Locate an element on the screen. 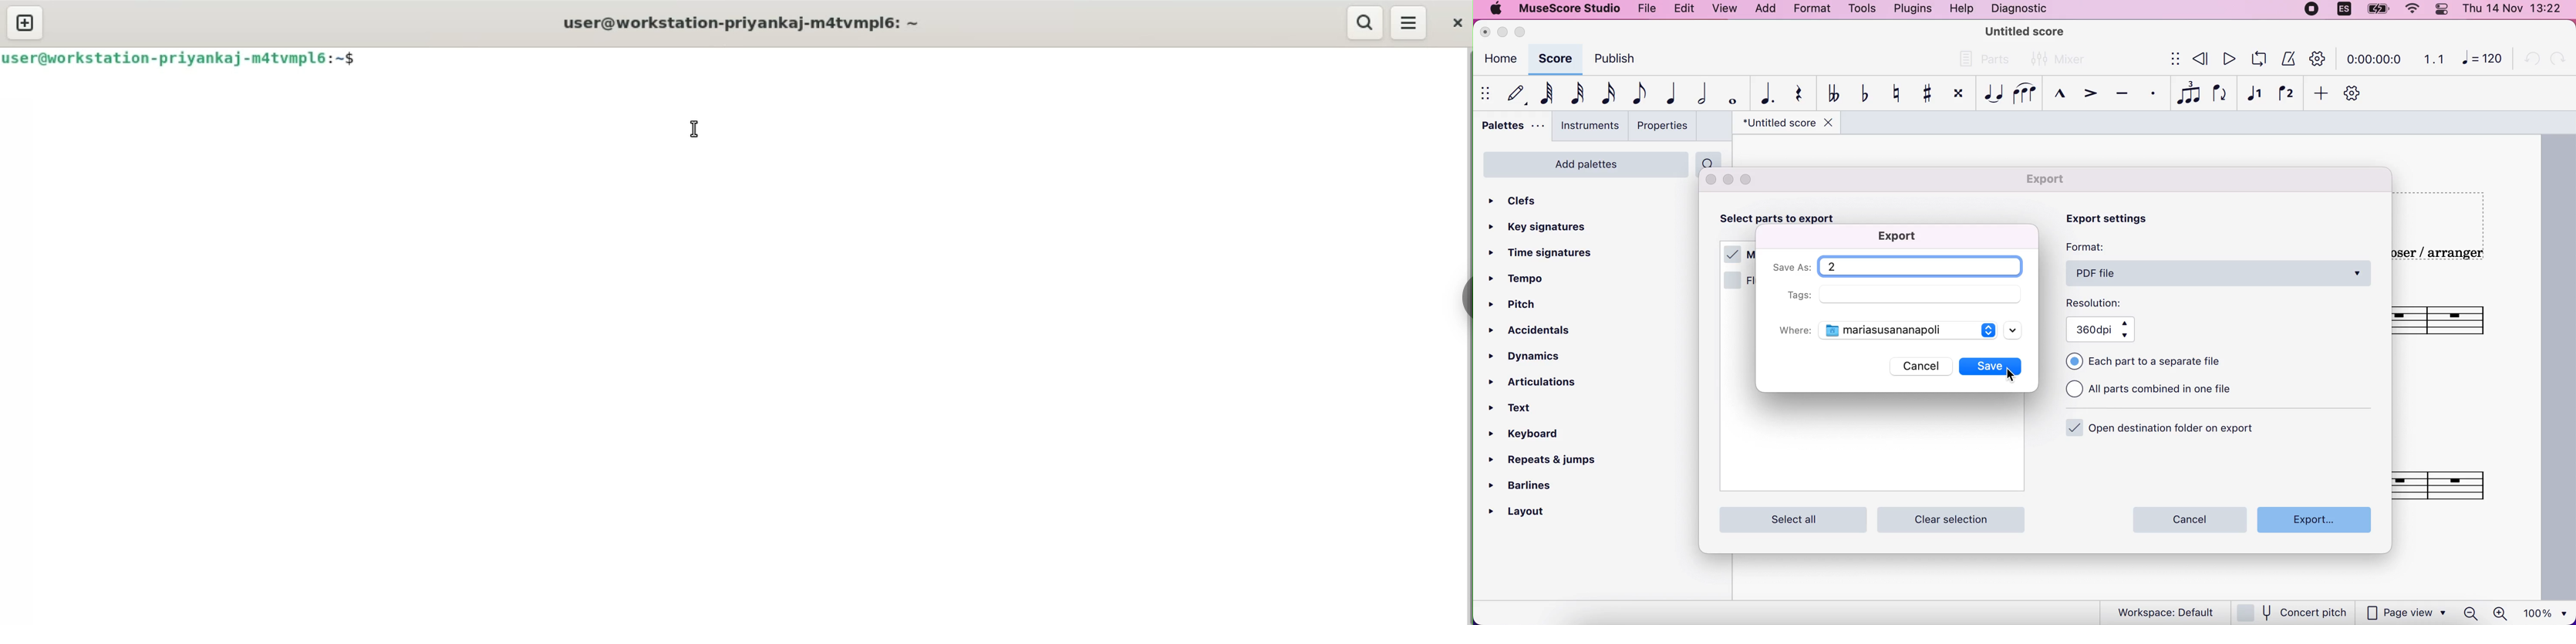 Image resolution: width=2576 pixels, height=644 pixels. view is located at coordinates (1723, 10).